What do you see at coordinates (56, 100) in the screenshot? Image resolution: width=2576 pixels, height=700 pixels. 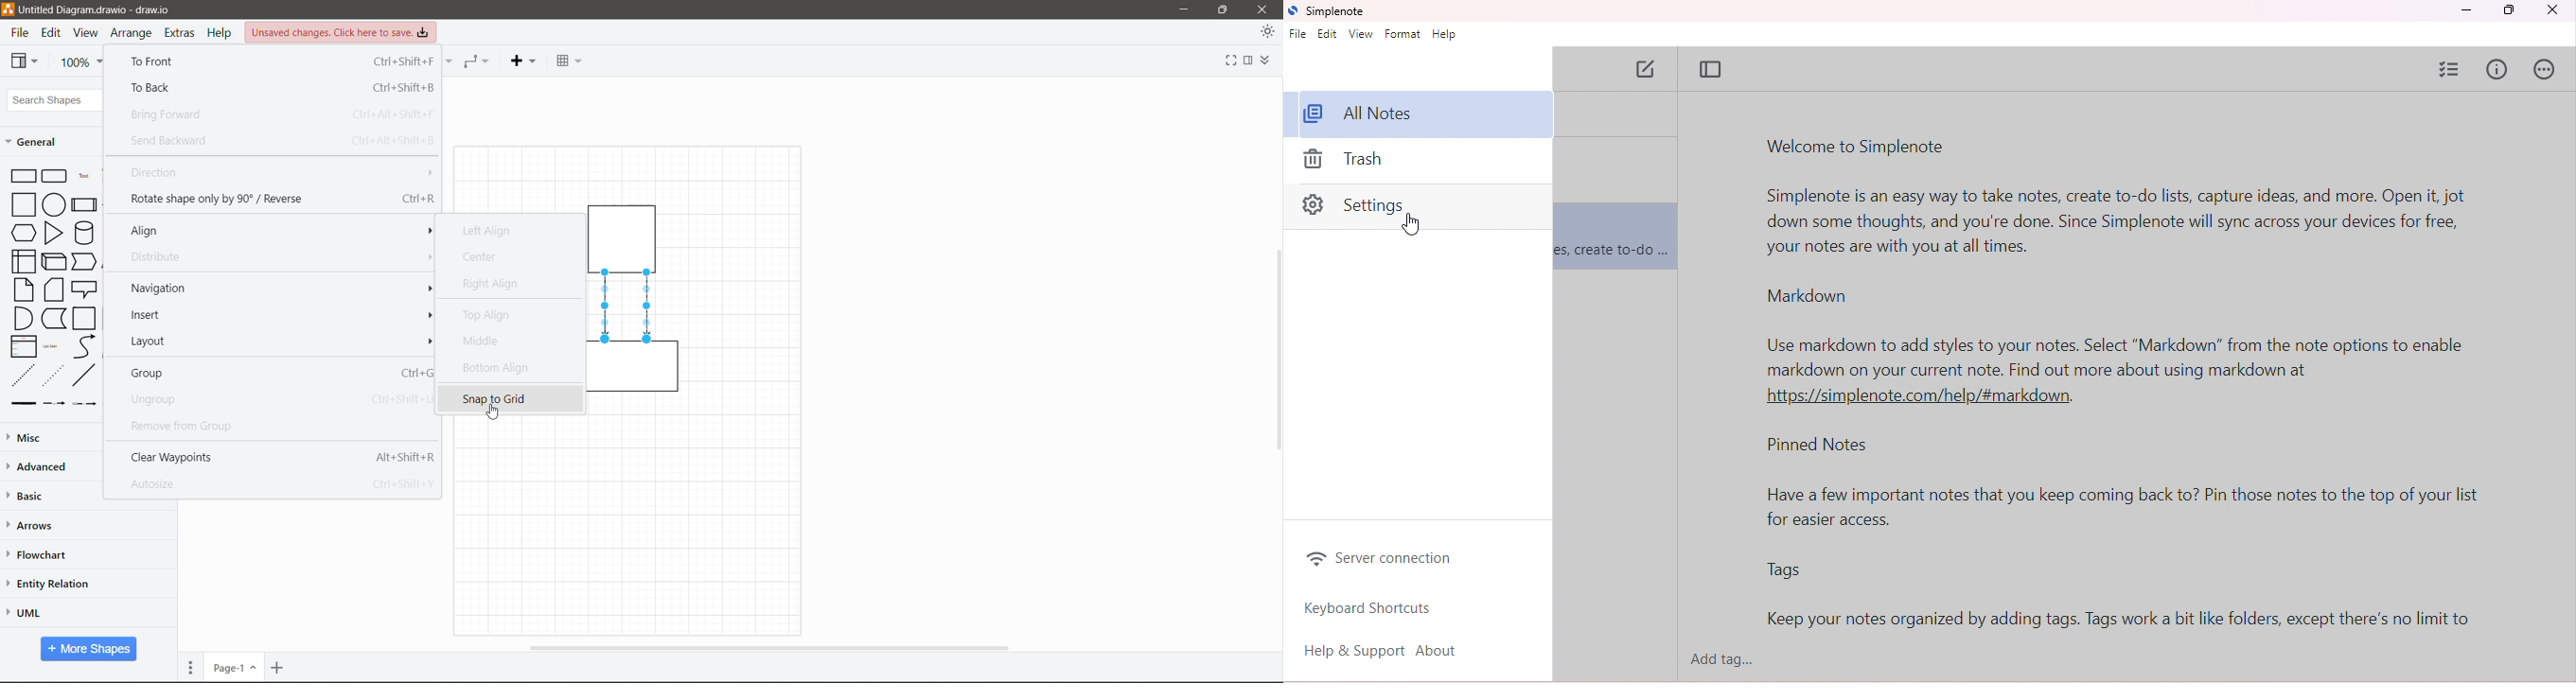 I see `Search Shapes` at bounding box center [56, 100].